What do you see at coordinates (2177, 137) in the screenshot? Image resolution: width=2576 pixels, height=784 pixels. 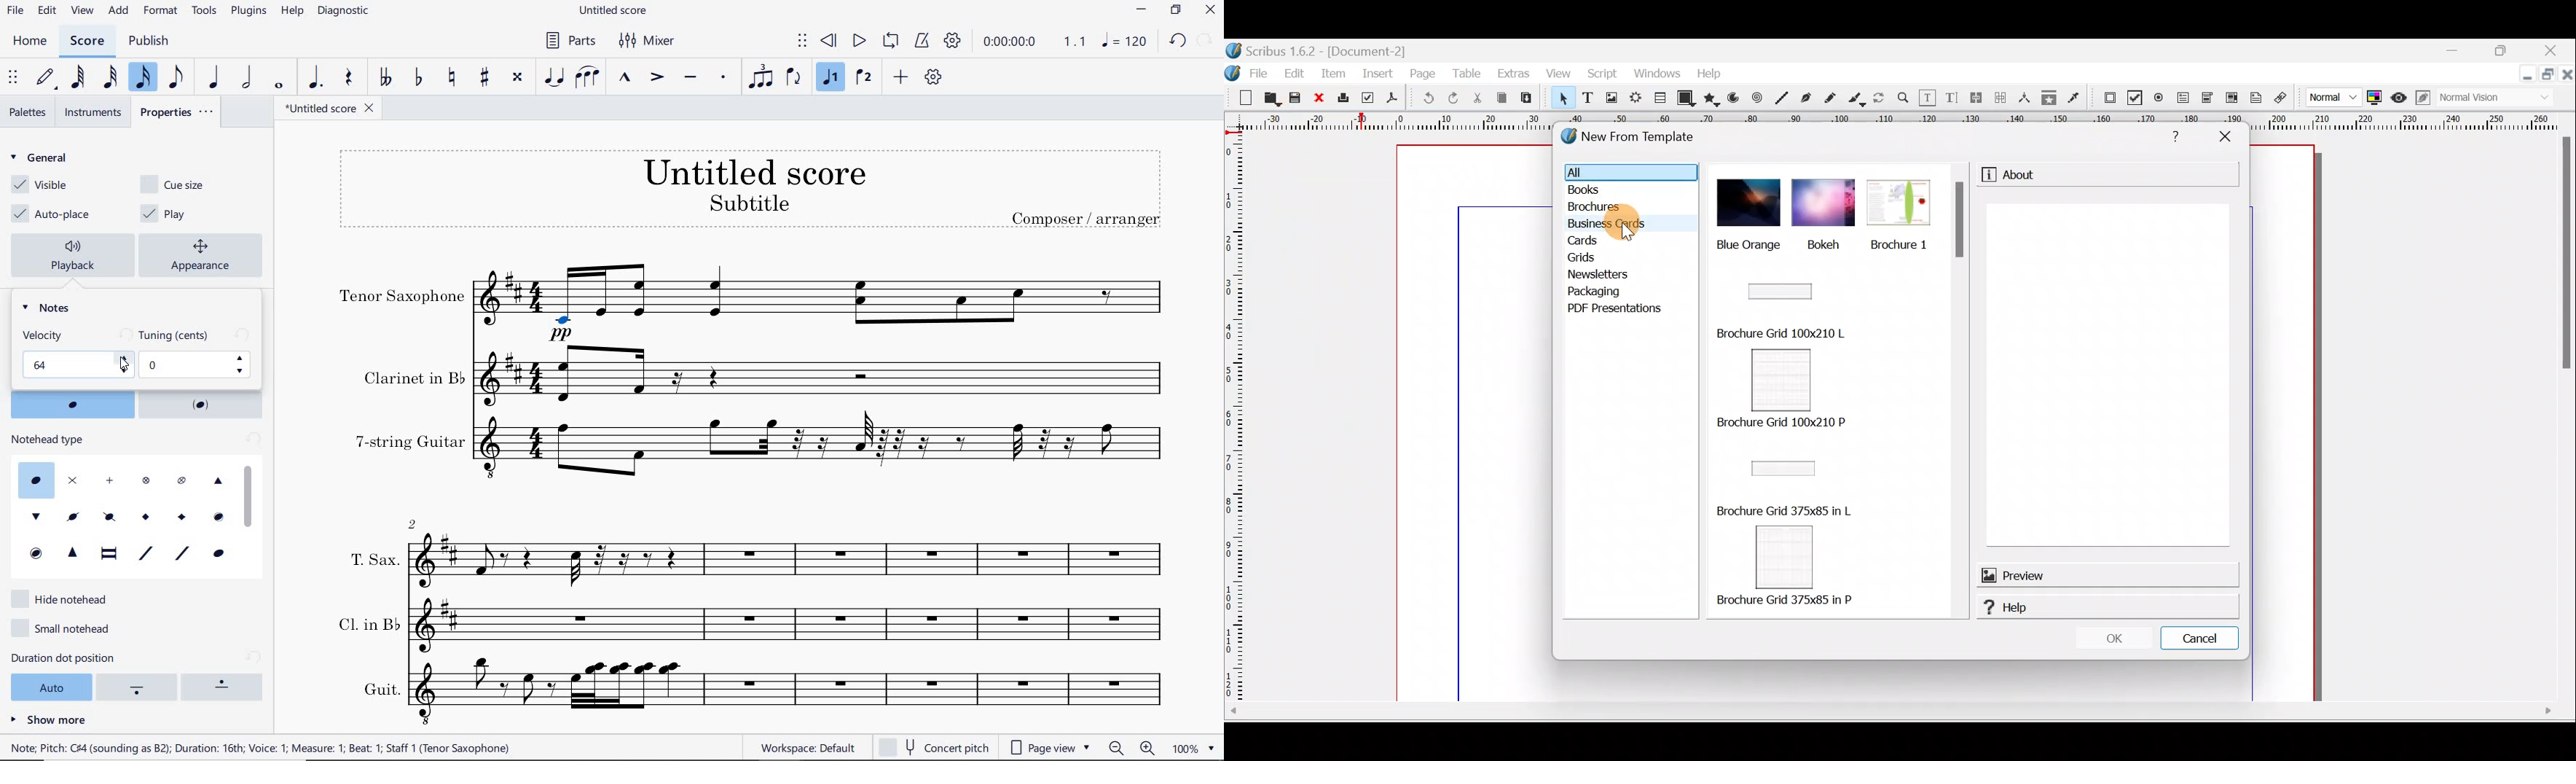 I see `Help` at bounding box center [2177, 137].